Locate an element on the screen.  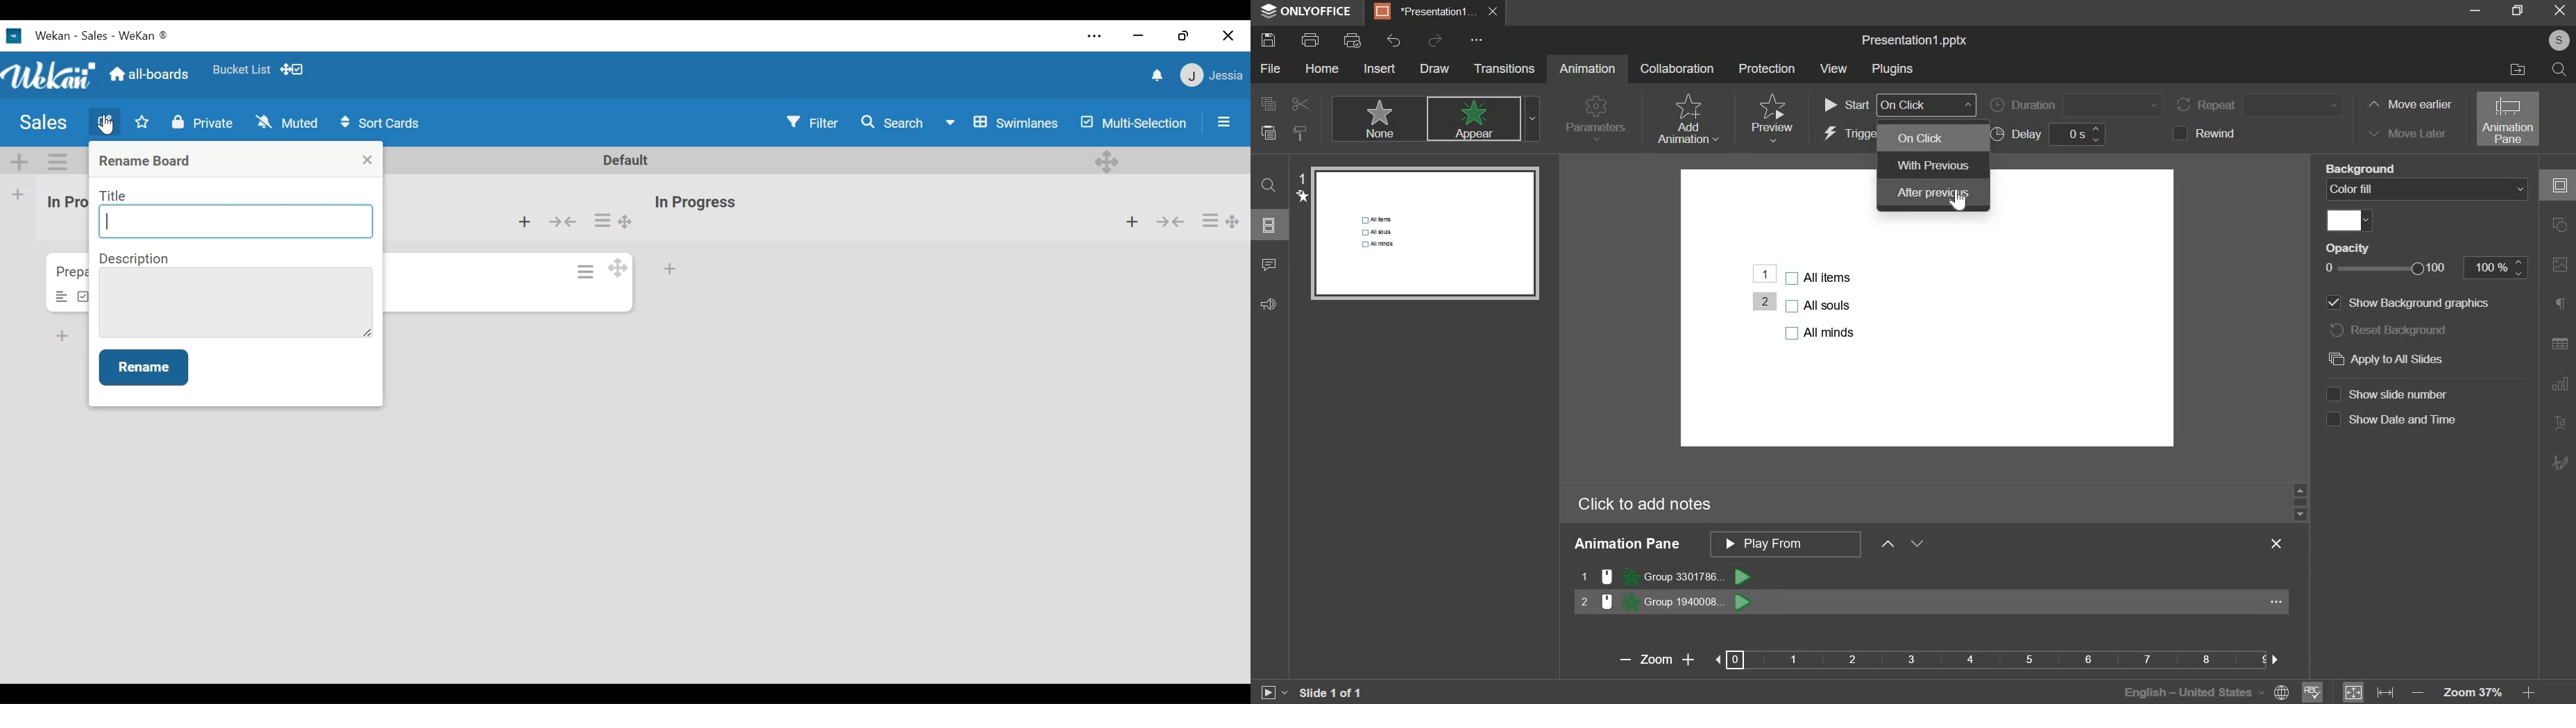
desktop drag handles is located at coordinates (1108, 162).